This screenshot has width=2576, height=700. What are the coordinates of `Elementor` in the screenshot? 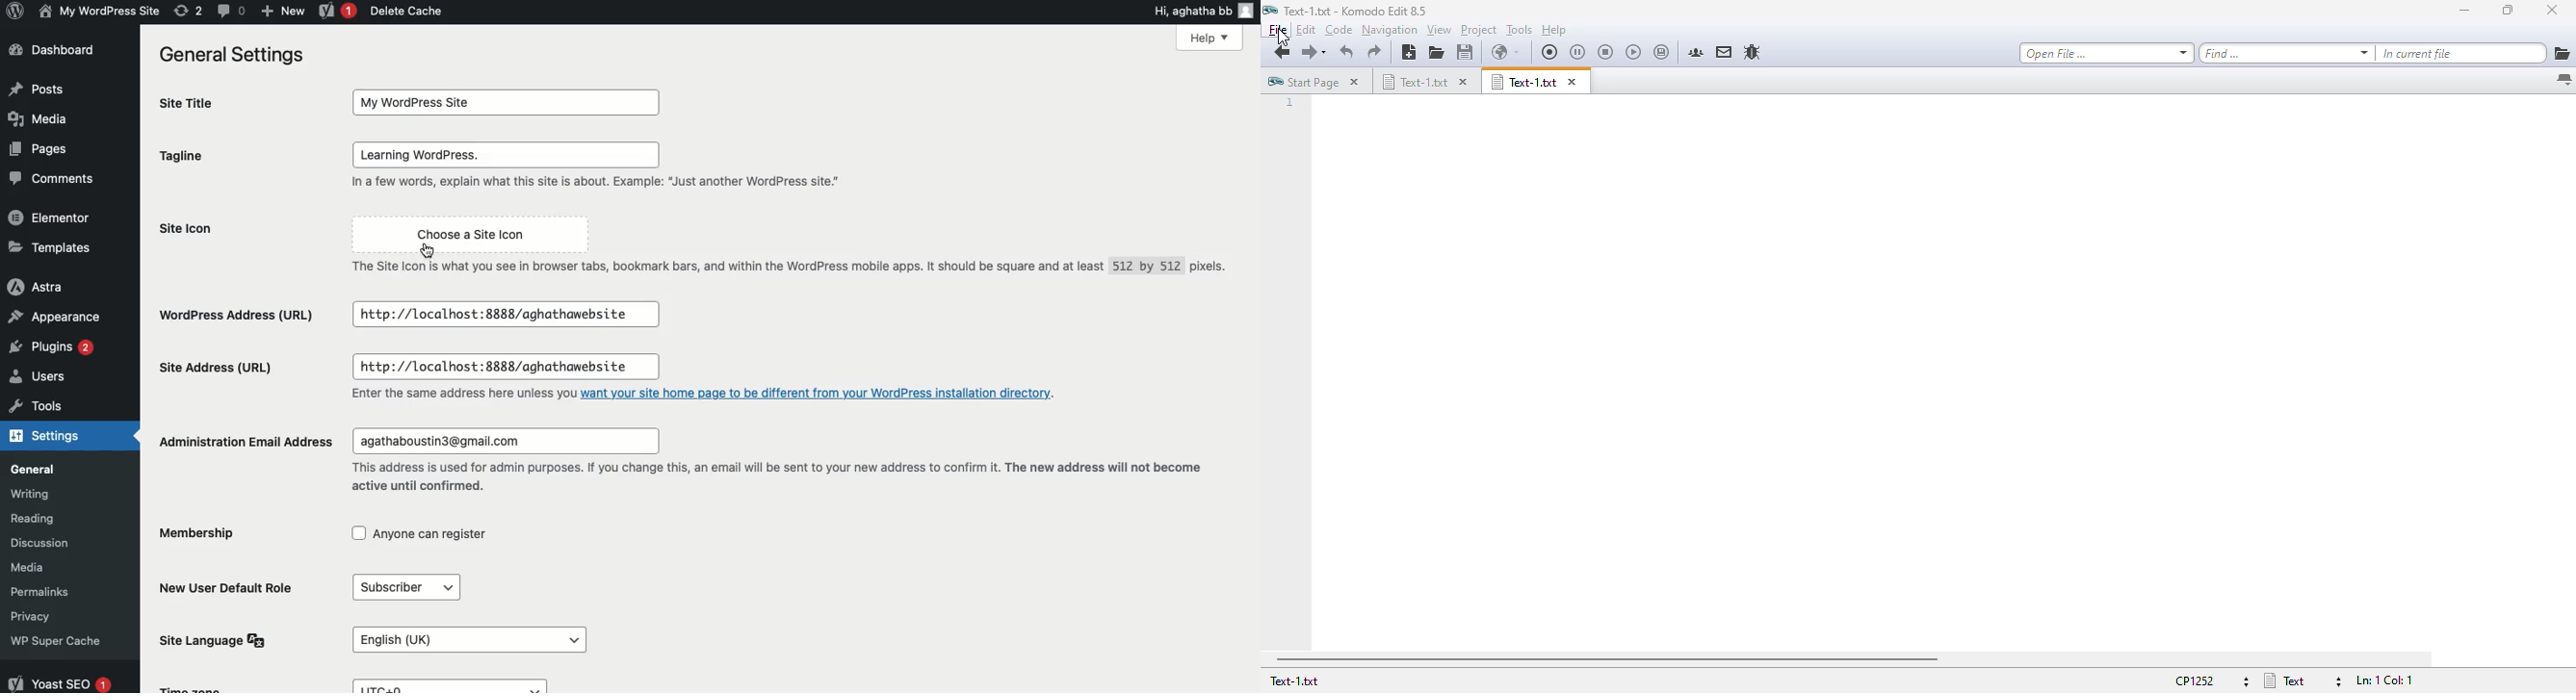 It's located at (54, 217).